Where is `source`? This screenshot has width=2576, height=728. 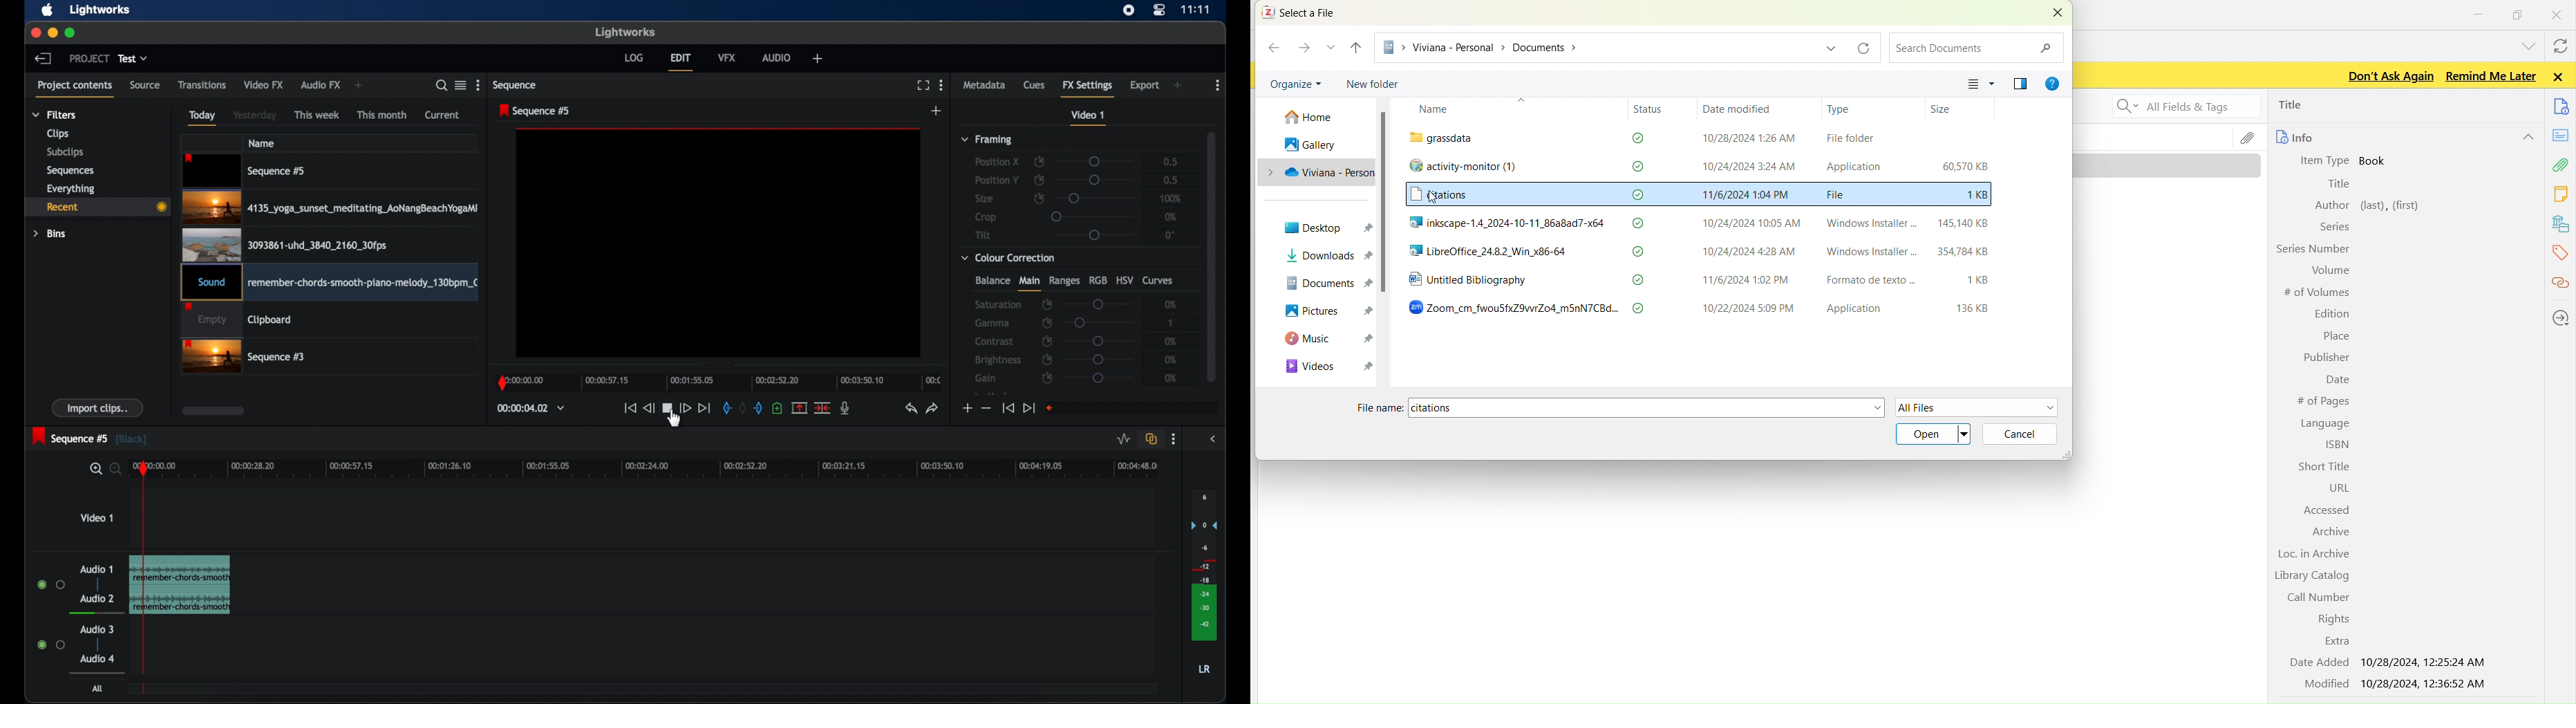
source is located at coordinates (145, 85).